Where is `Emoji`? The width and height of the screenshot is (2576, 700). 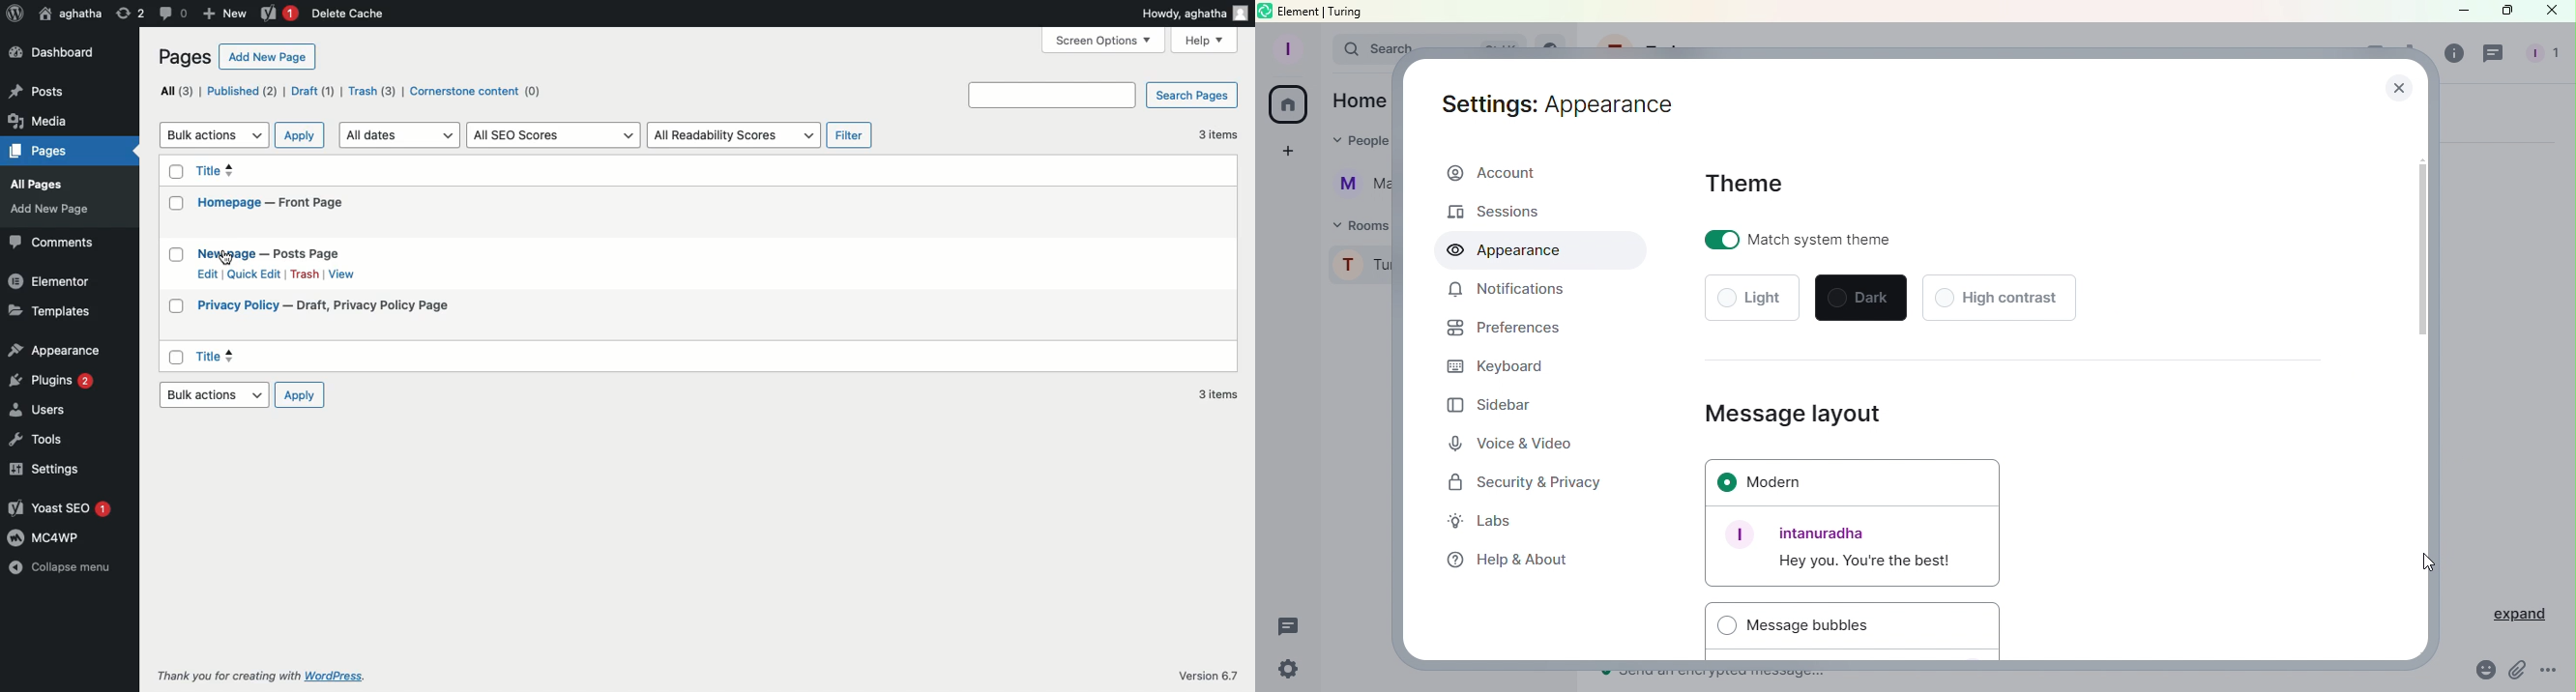
Emoji is located at coordinates (2482, 672).